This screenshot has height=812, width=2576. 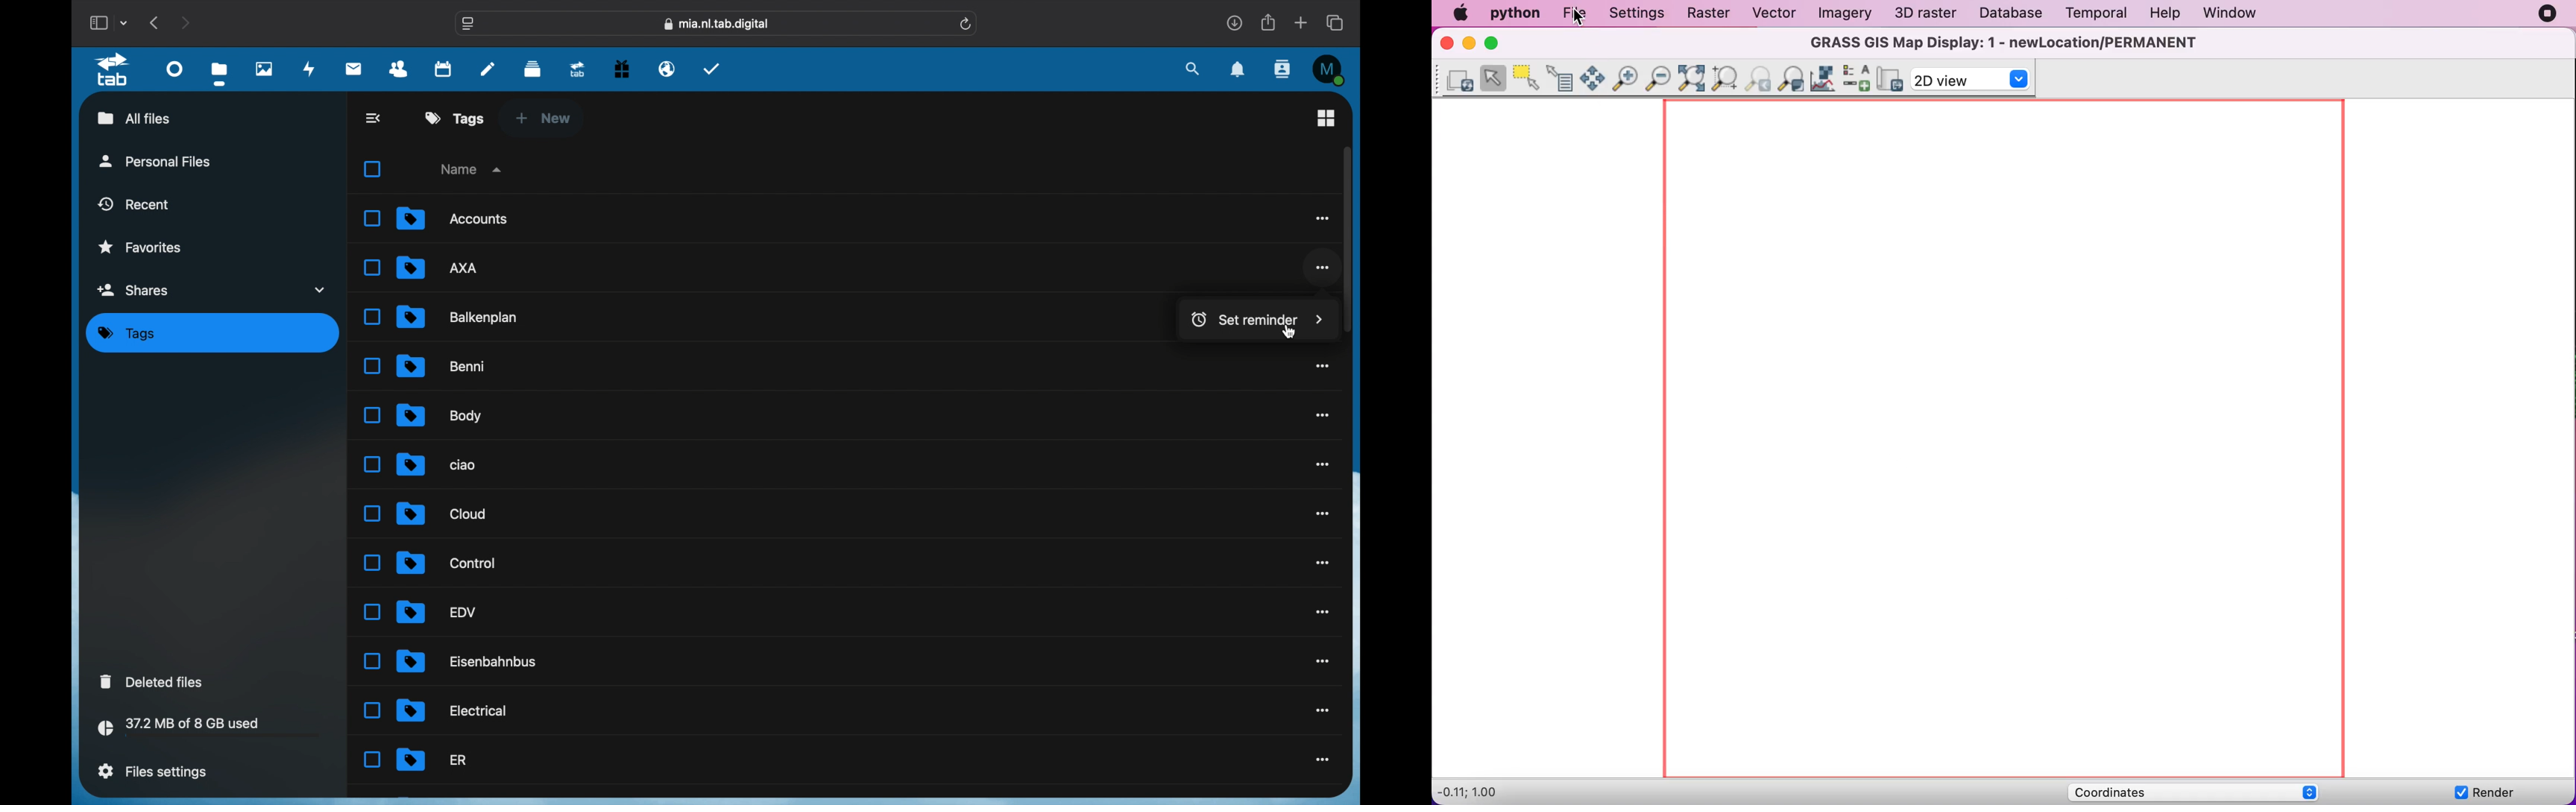 I want to click on files settings, so click(x=153, y=771).